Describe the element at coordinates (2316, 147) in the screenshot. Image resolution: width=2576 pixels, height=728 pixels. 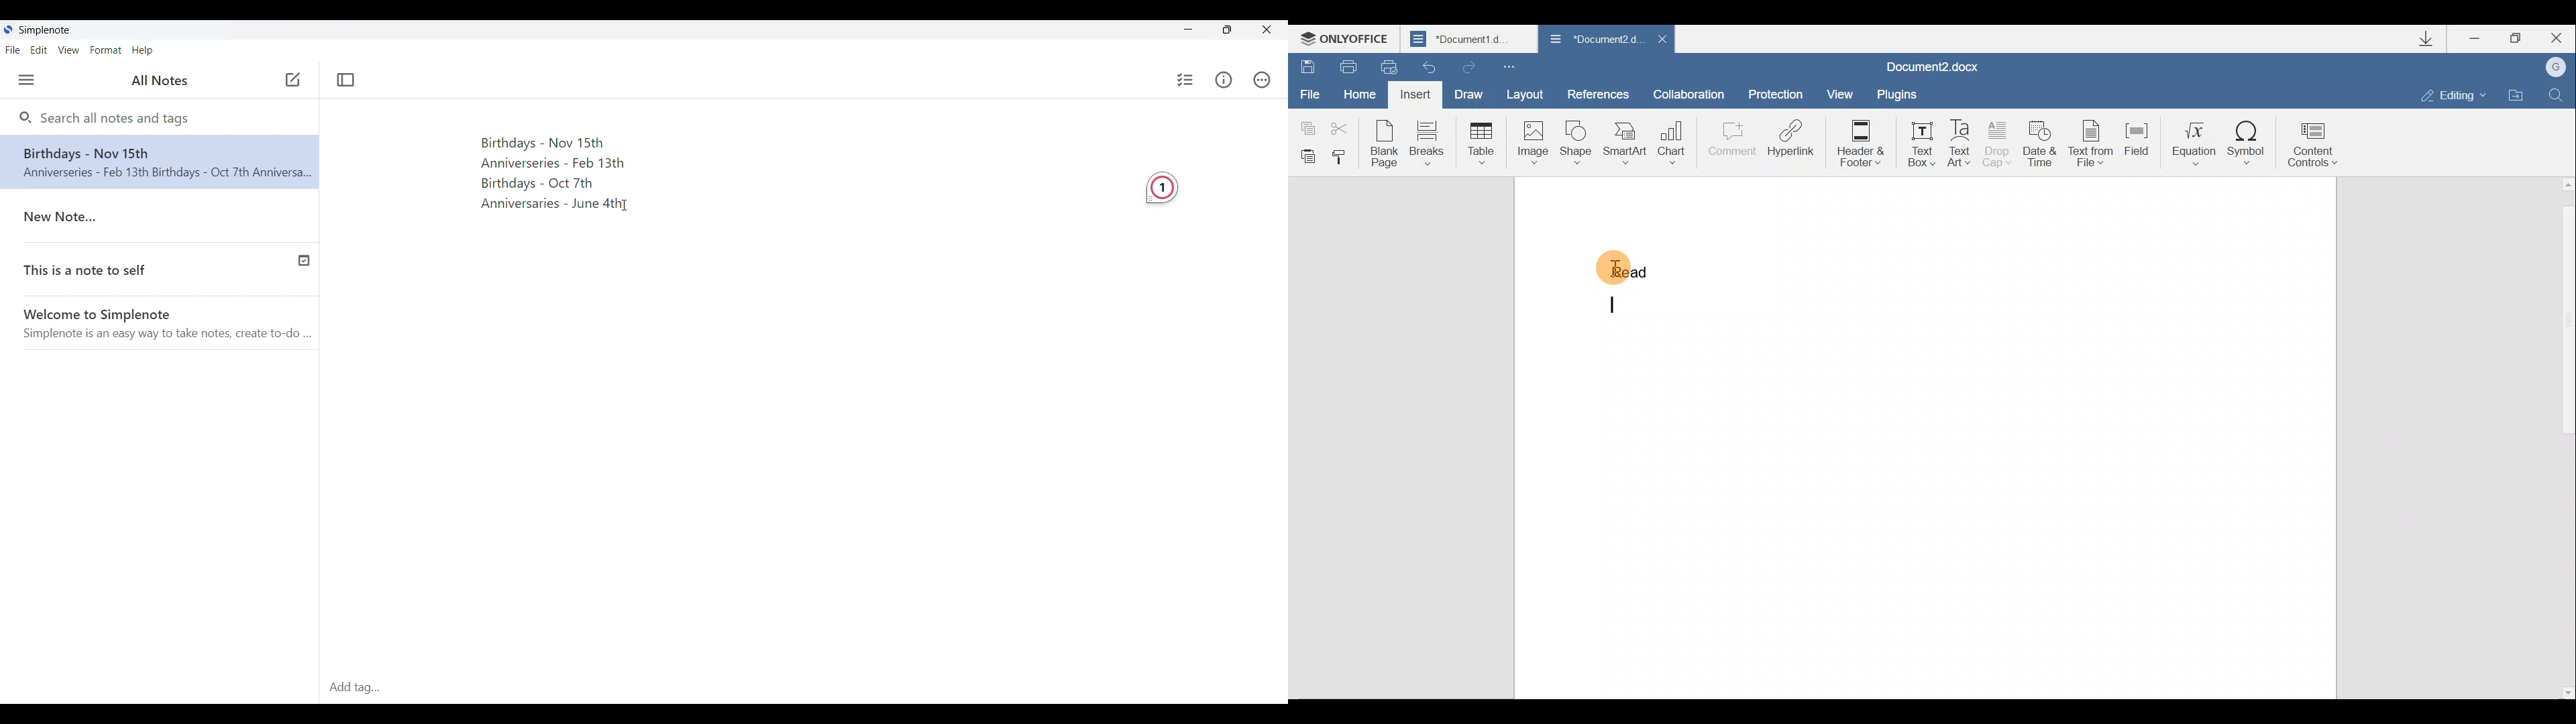
I see `Content controls` at that location.